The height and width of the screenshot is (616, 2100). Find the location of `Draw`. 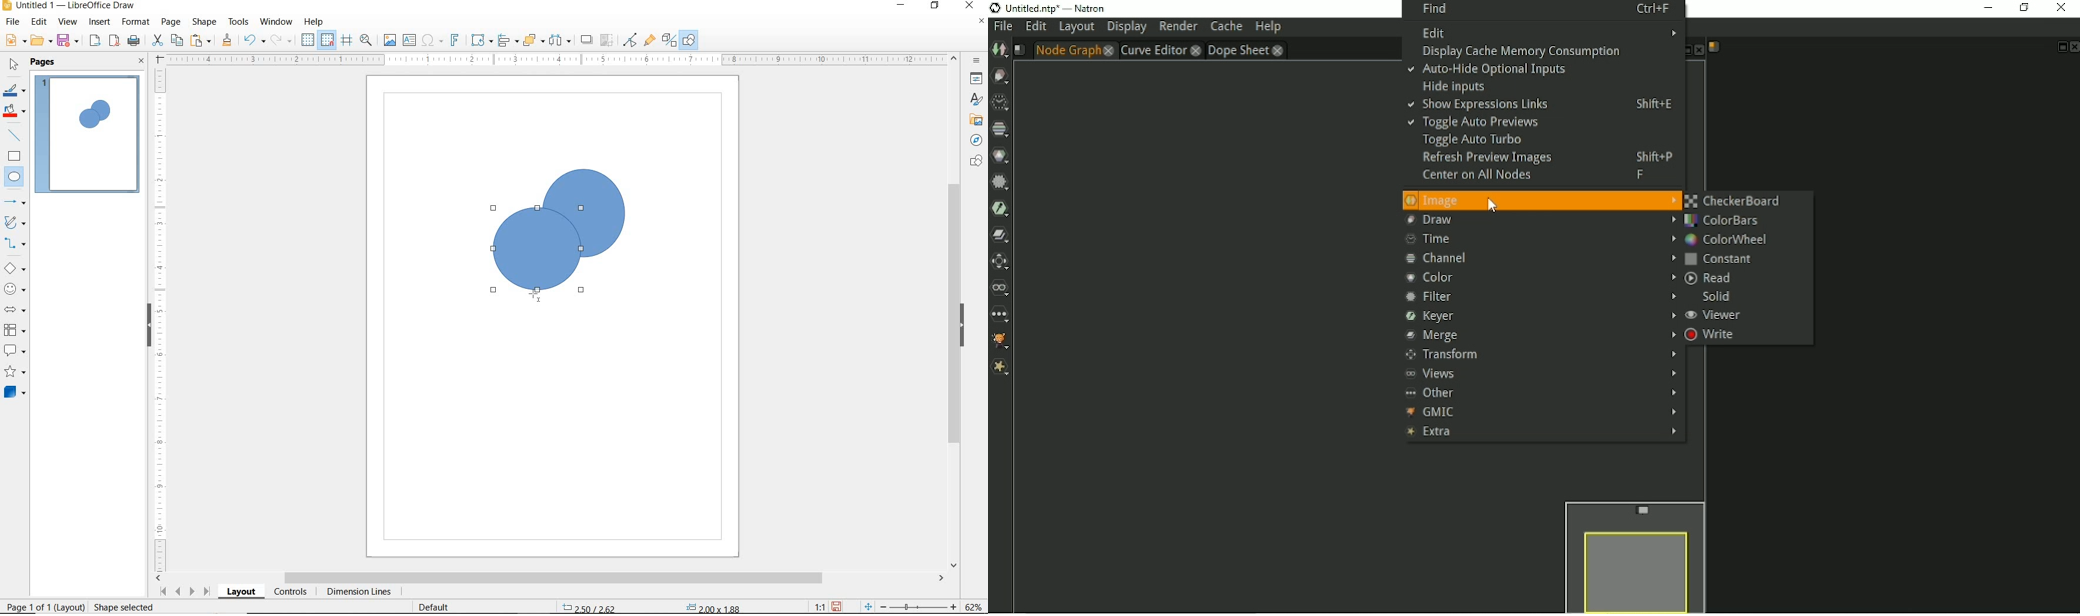

Draw is located at coordinates (1001, 76).